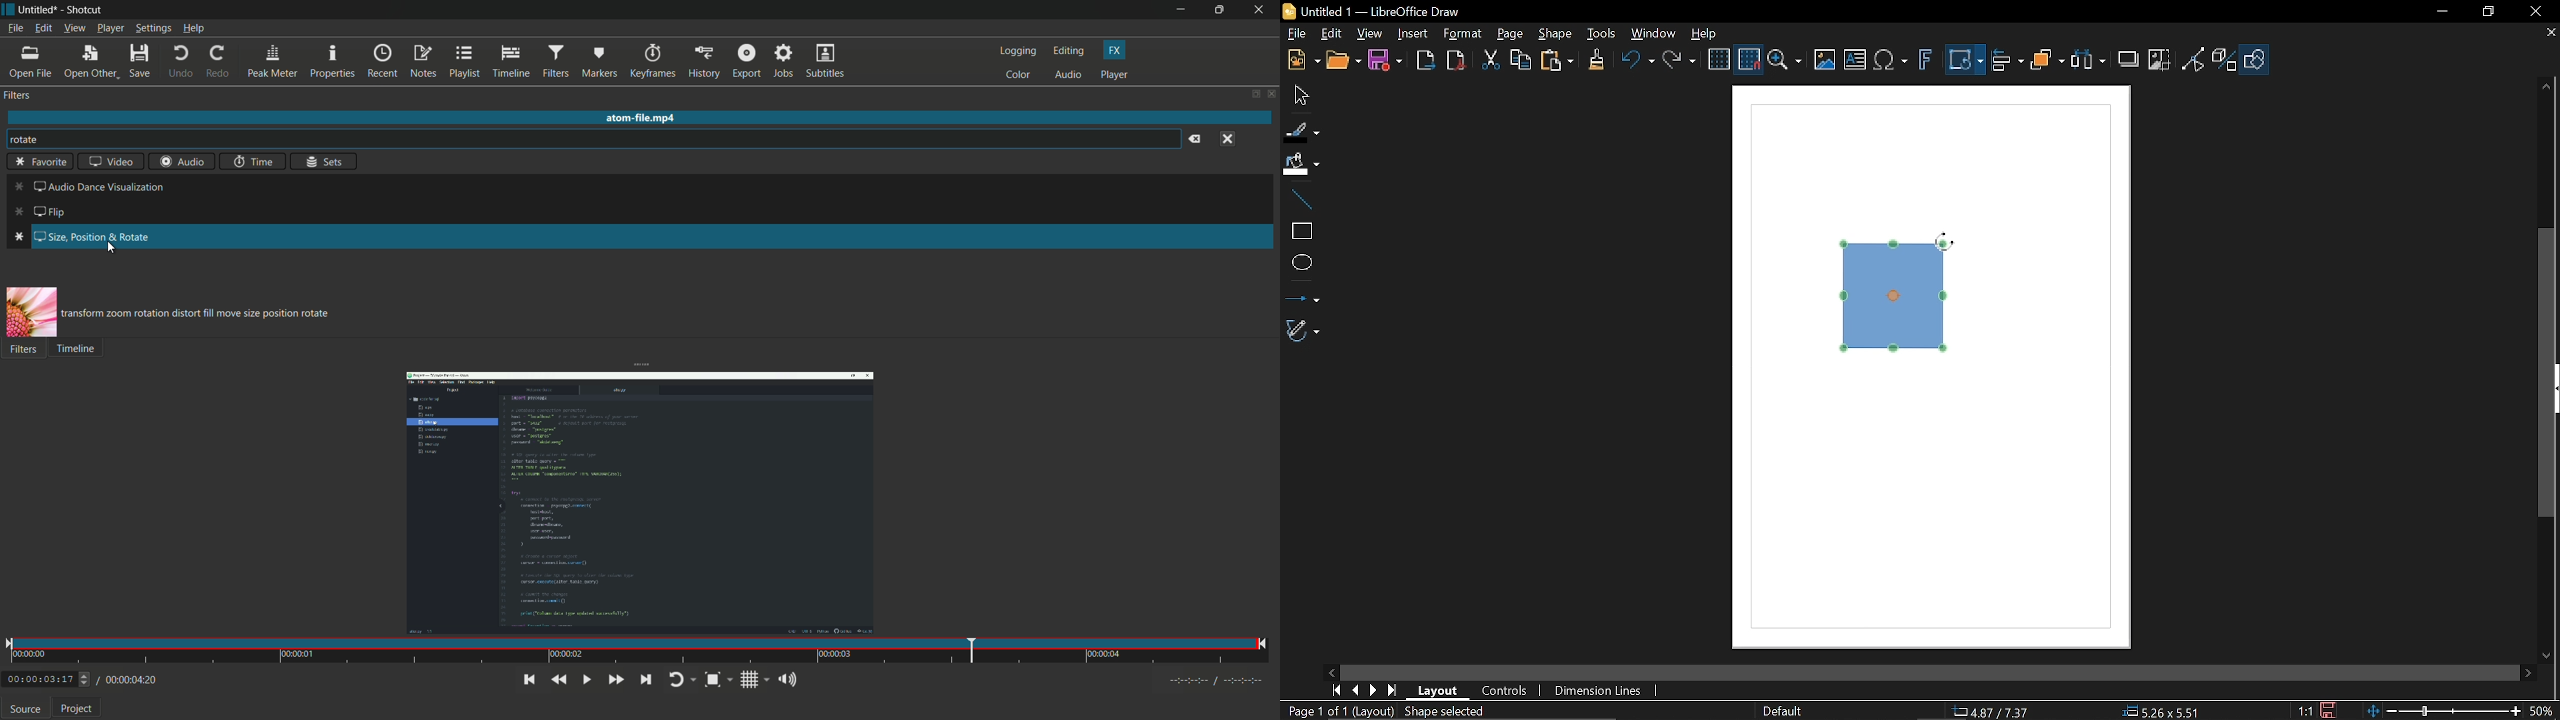 The image size is (2576, 728). Describe the element at coordinates (177, 63) in the screenshot. I see `undo` at that location.